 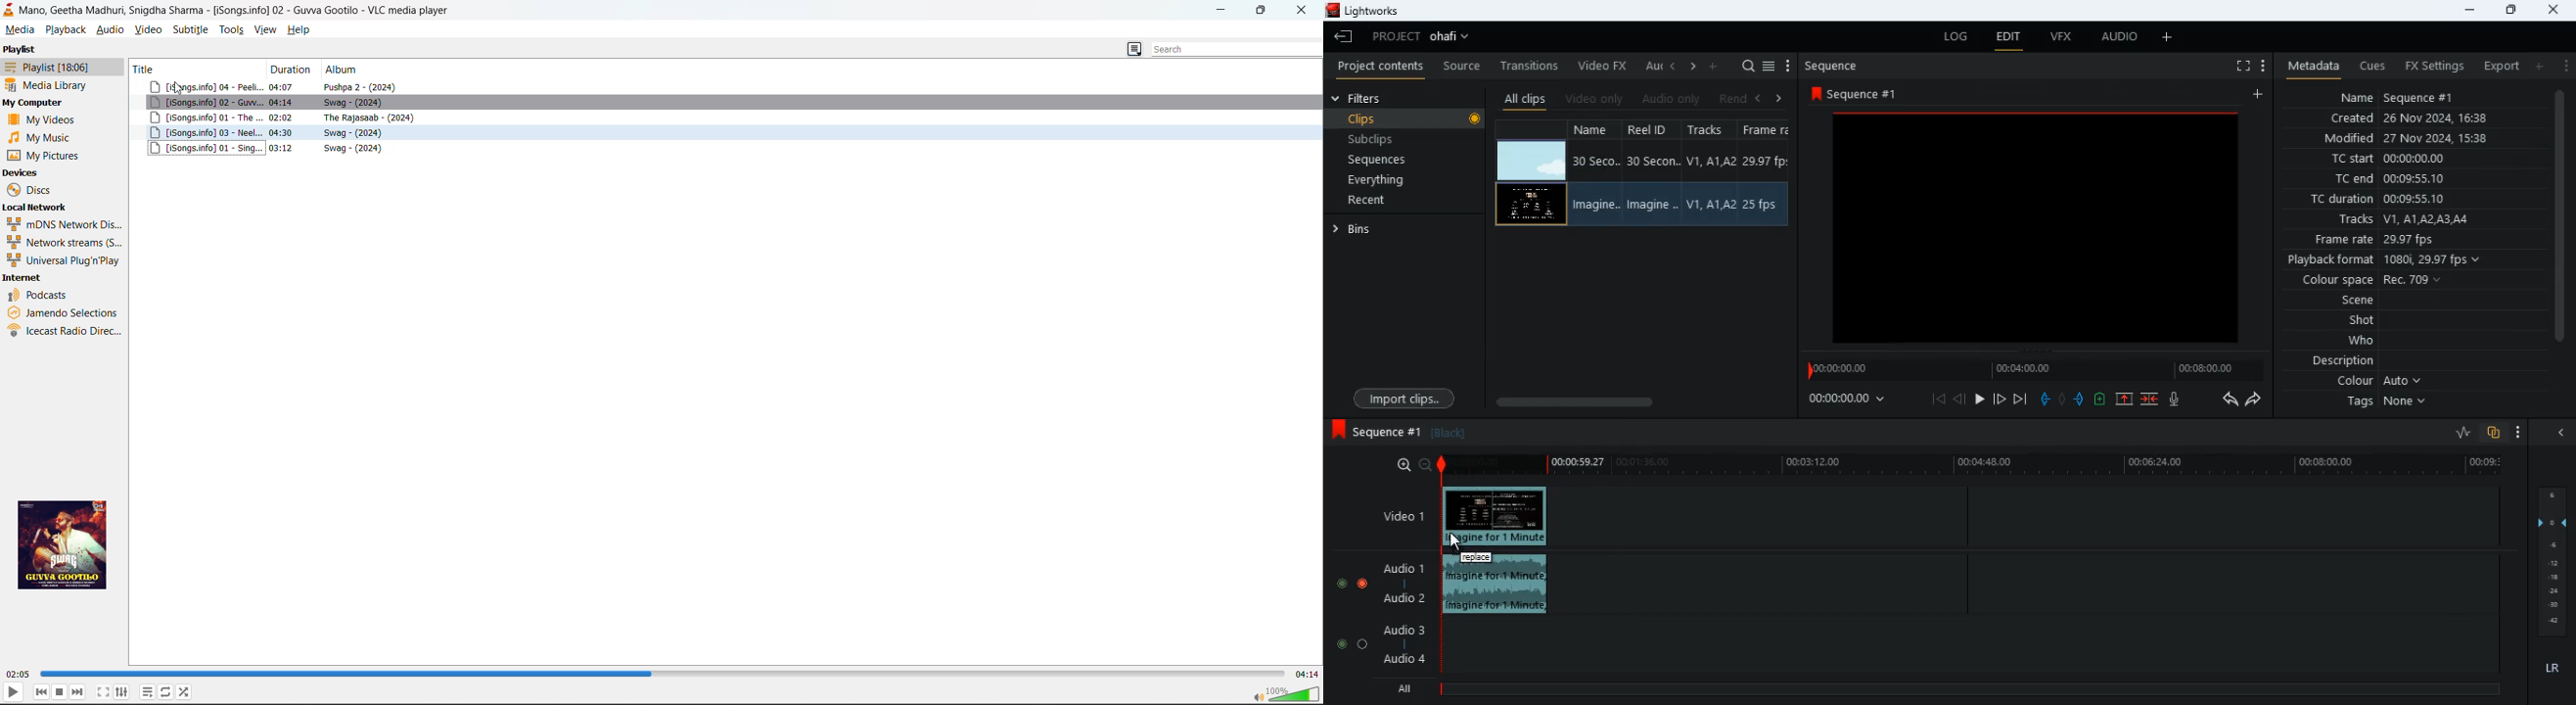 I want to click on audio selection buttons, so click(x=1354, y=584).